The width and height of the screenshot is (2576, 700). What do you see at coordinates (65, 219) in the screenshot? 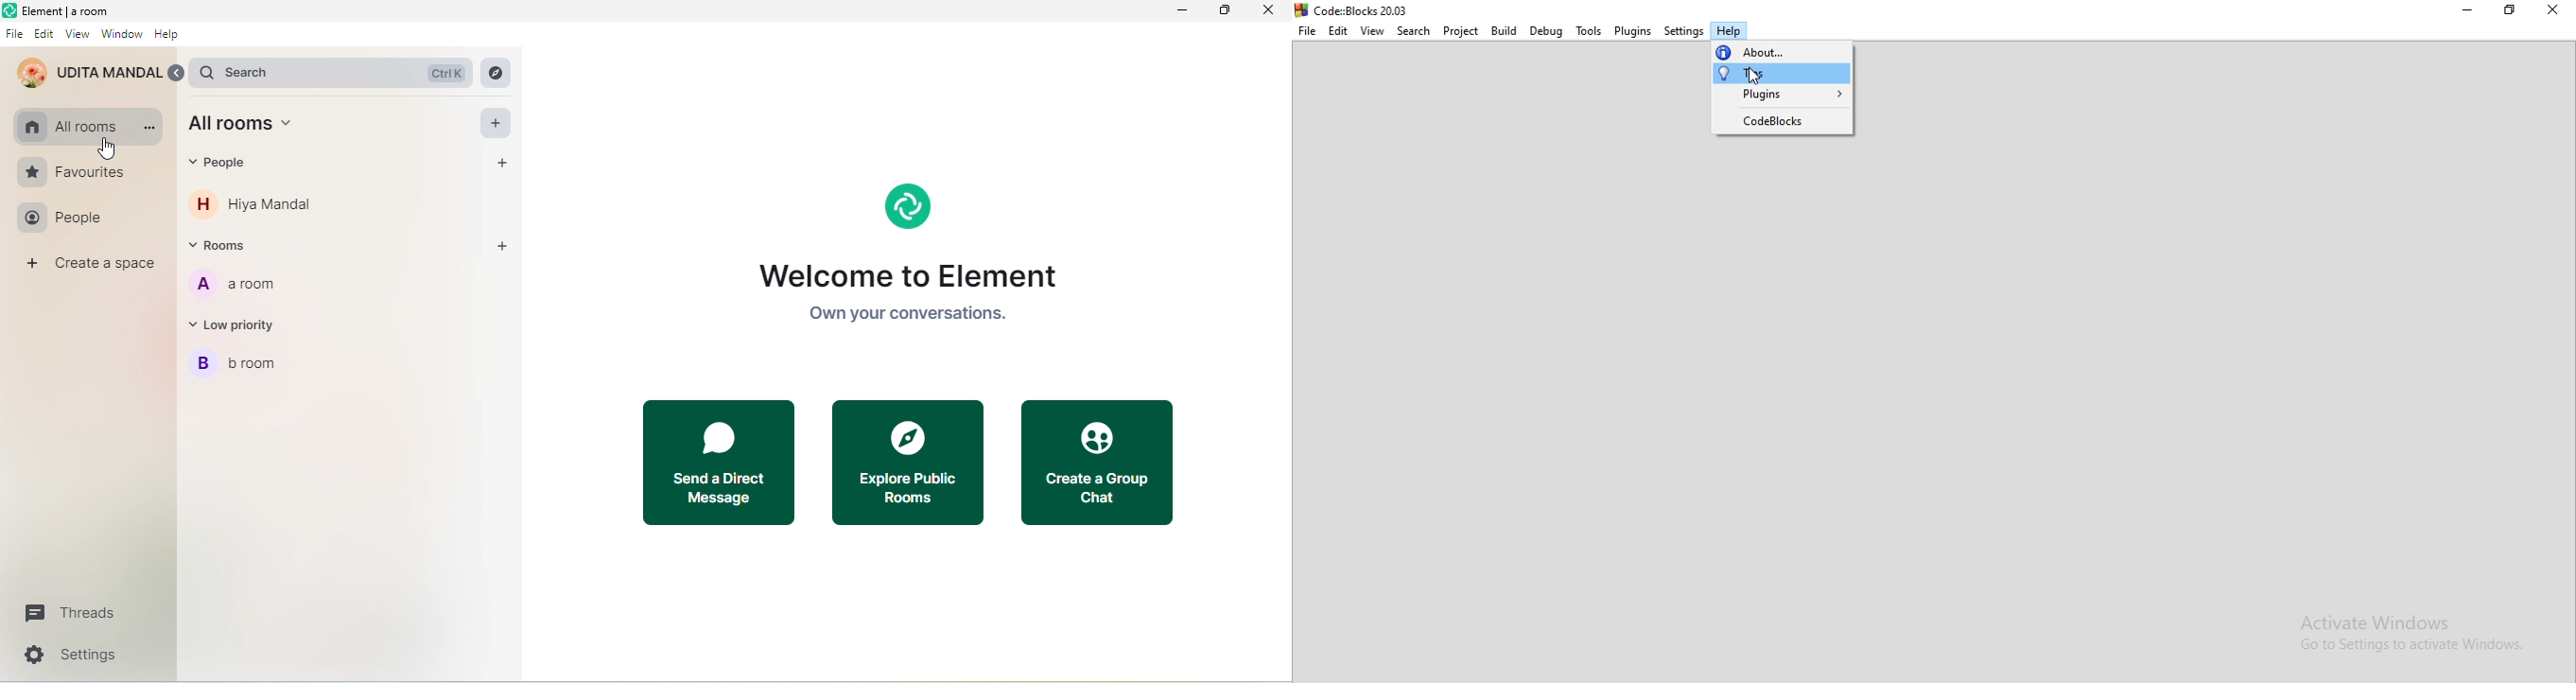
I see `People` at bounding box center [65, 219].